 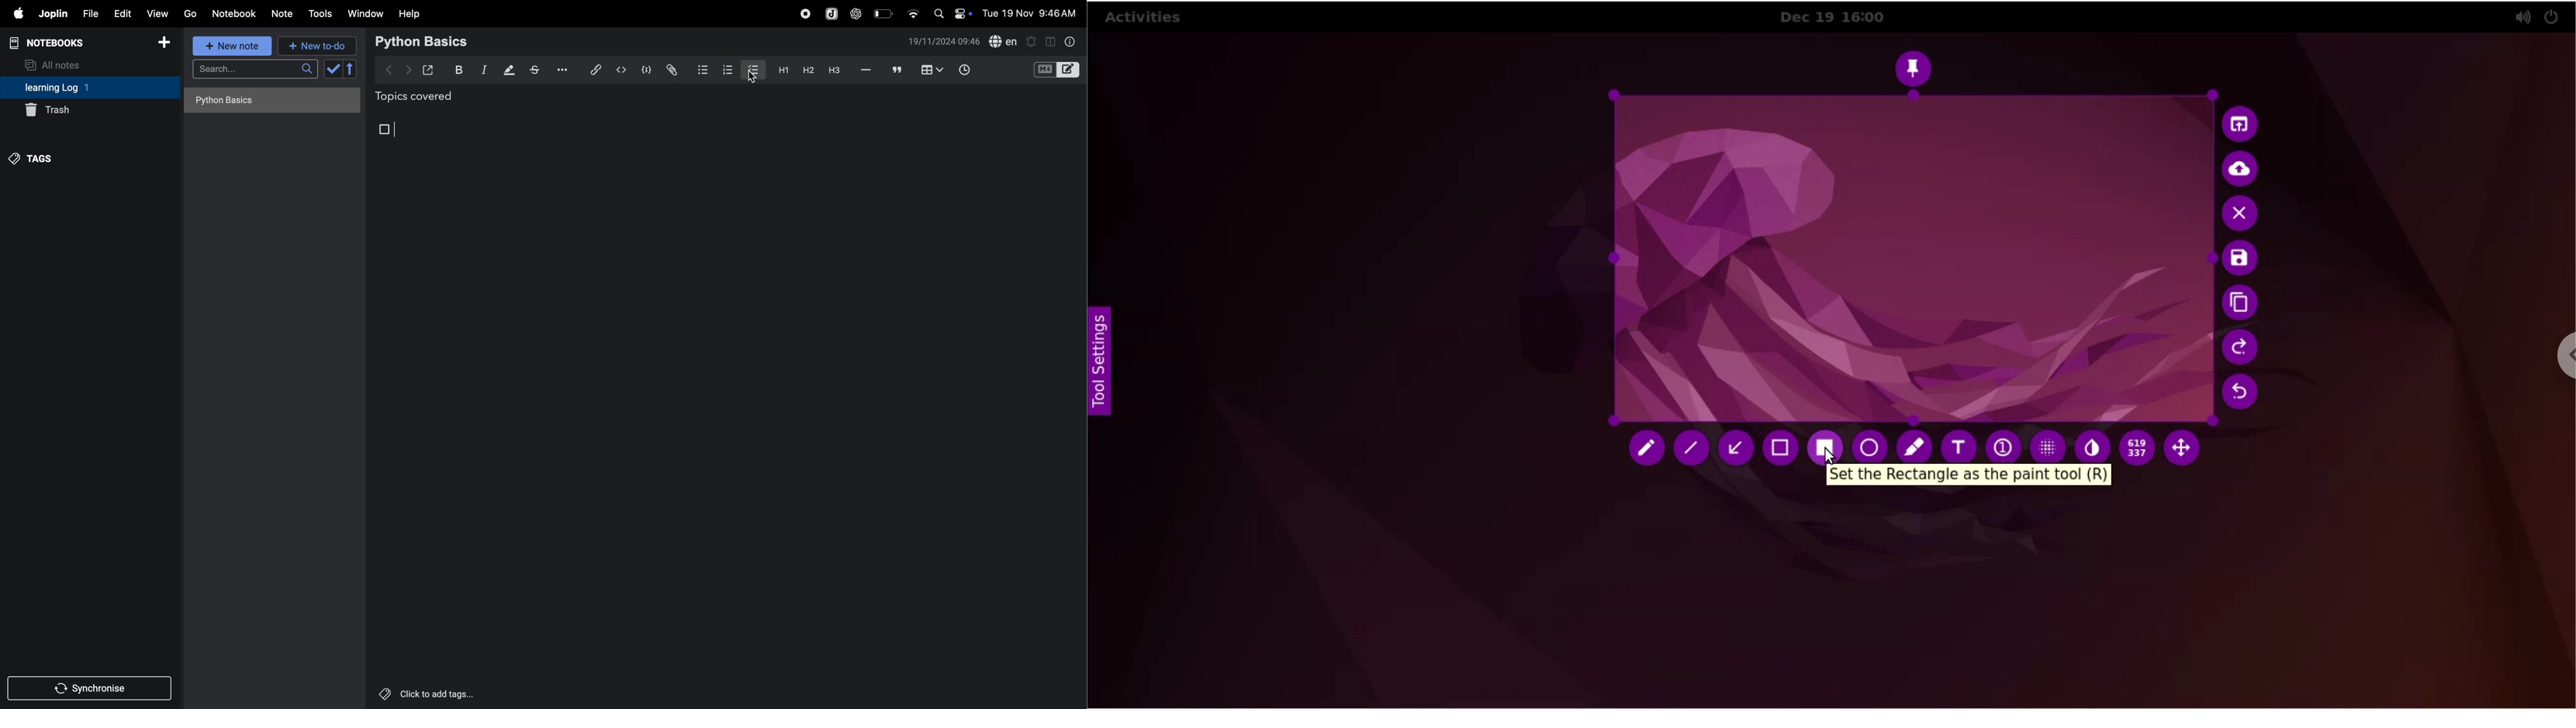 I want to click on backward, so click(x=390, y=68).